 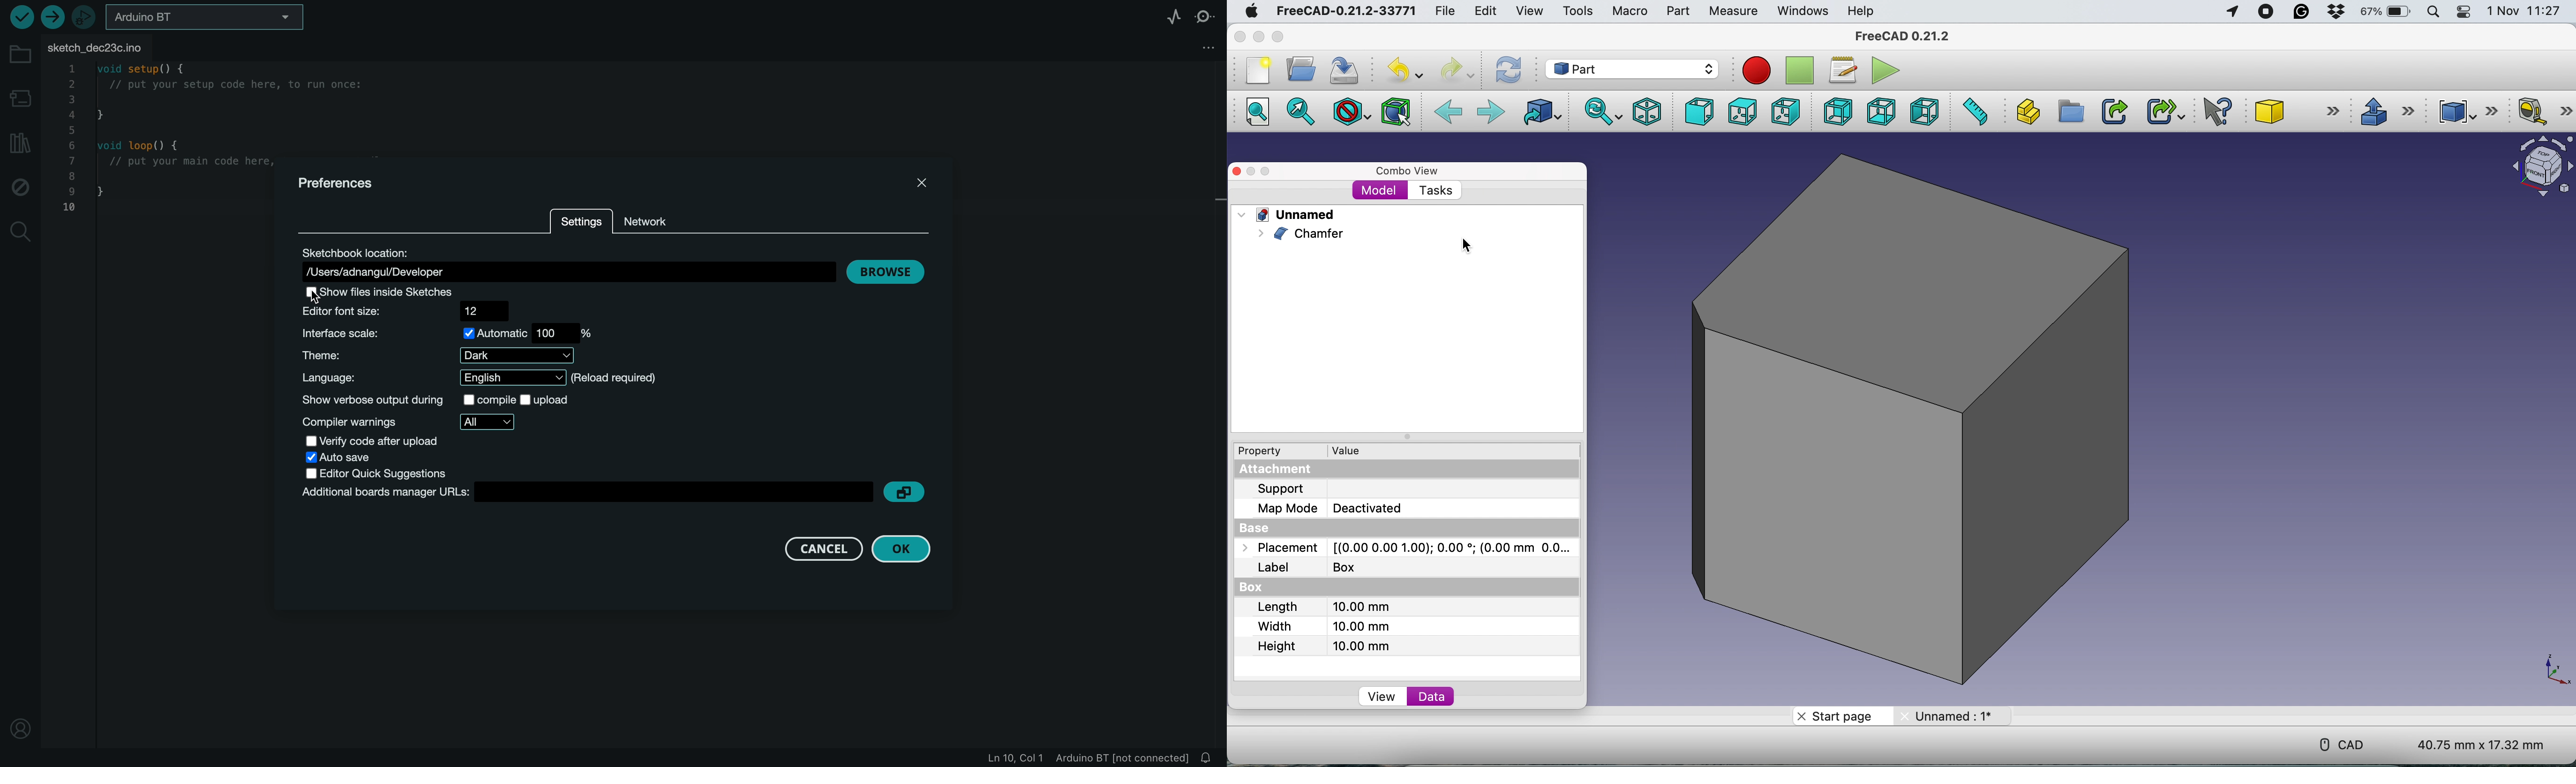 What do you see at coordinates (20, 721) in the screenshot?
I see `profile` at bounding box center [20, 721].